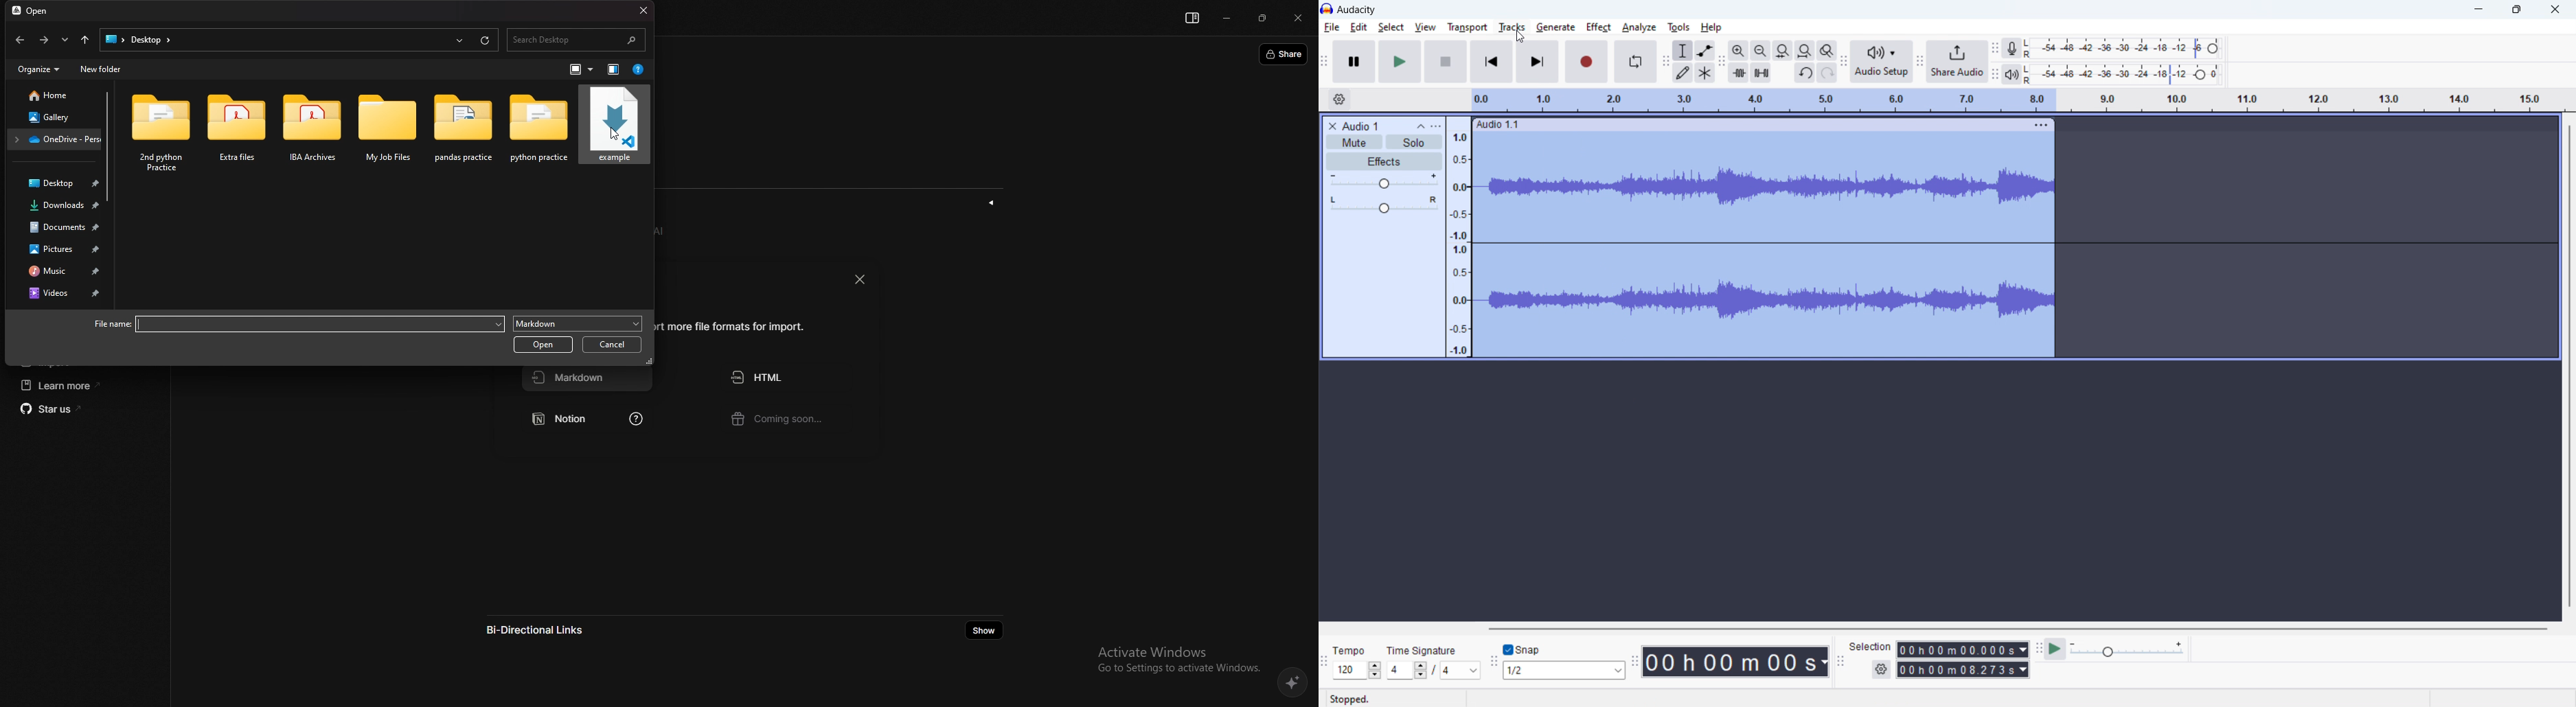 Image resolution: width=2576 pixels, height=728 pixels. I want to click on timeline settings, so click(1338, 100).